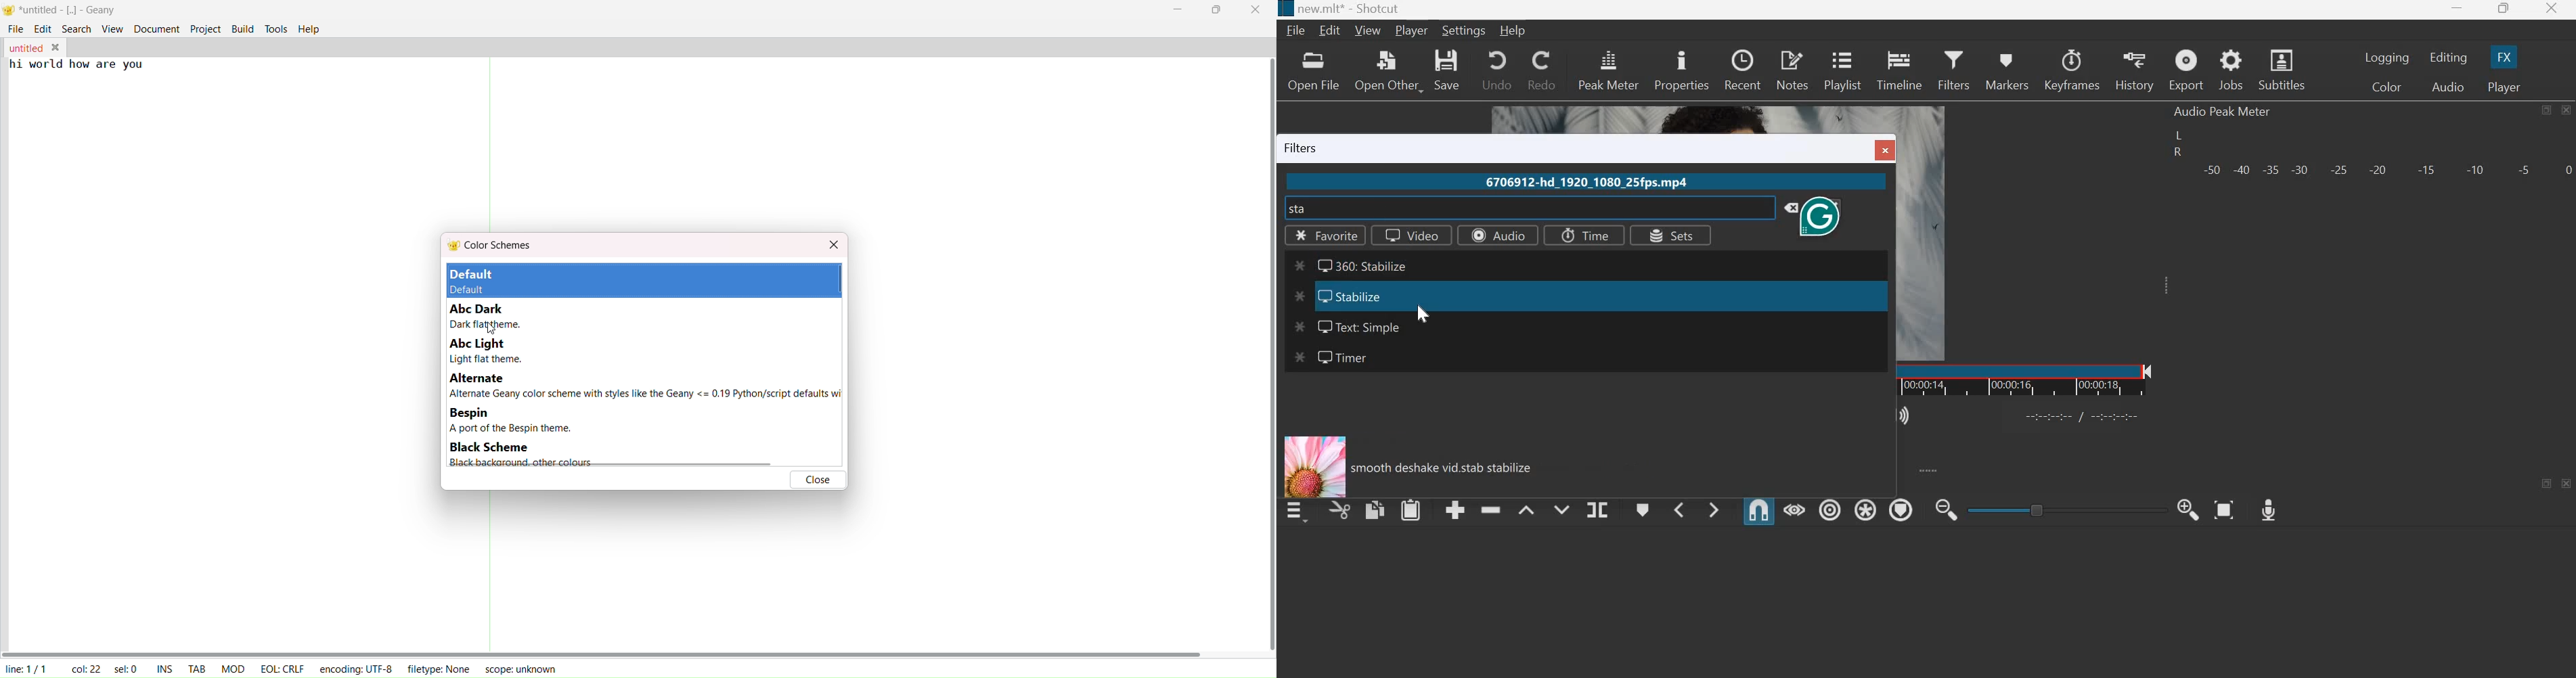 This screenshot has width=2576, height=700. Describe the element at coordinates (1561, 508) in the screenshot. I see `Overwrite` at that location.